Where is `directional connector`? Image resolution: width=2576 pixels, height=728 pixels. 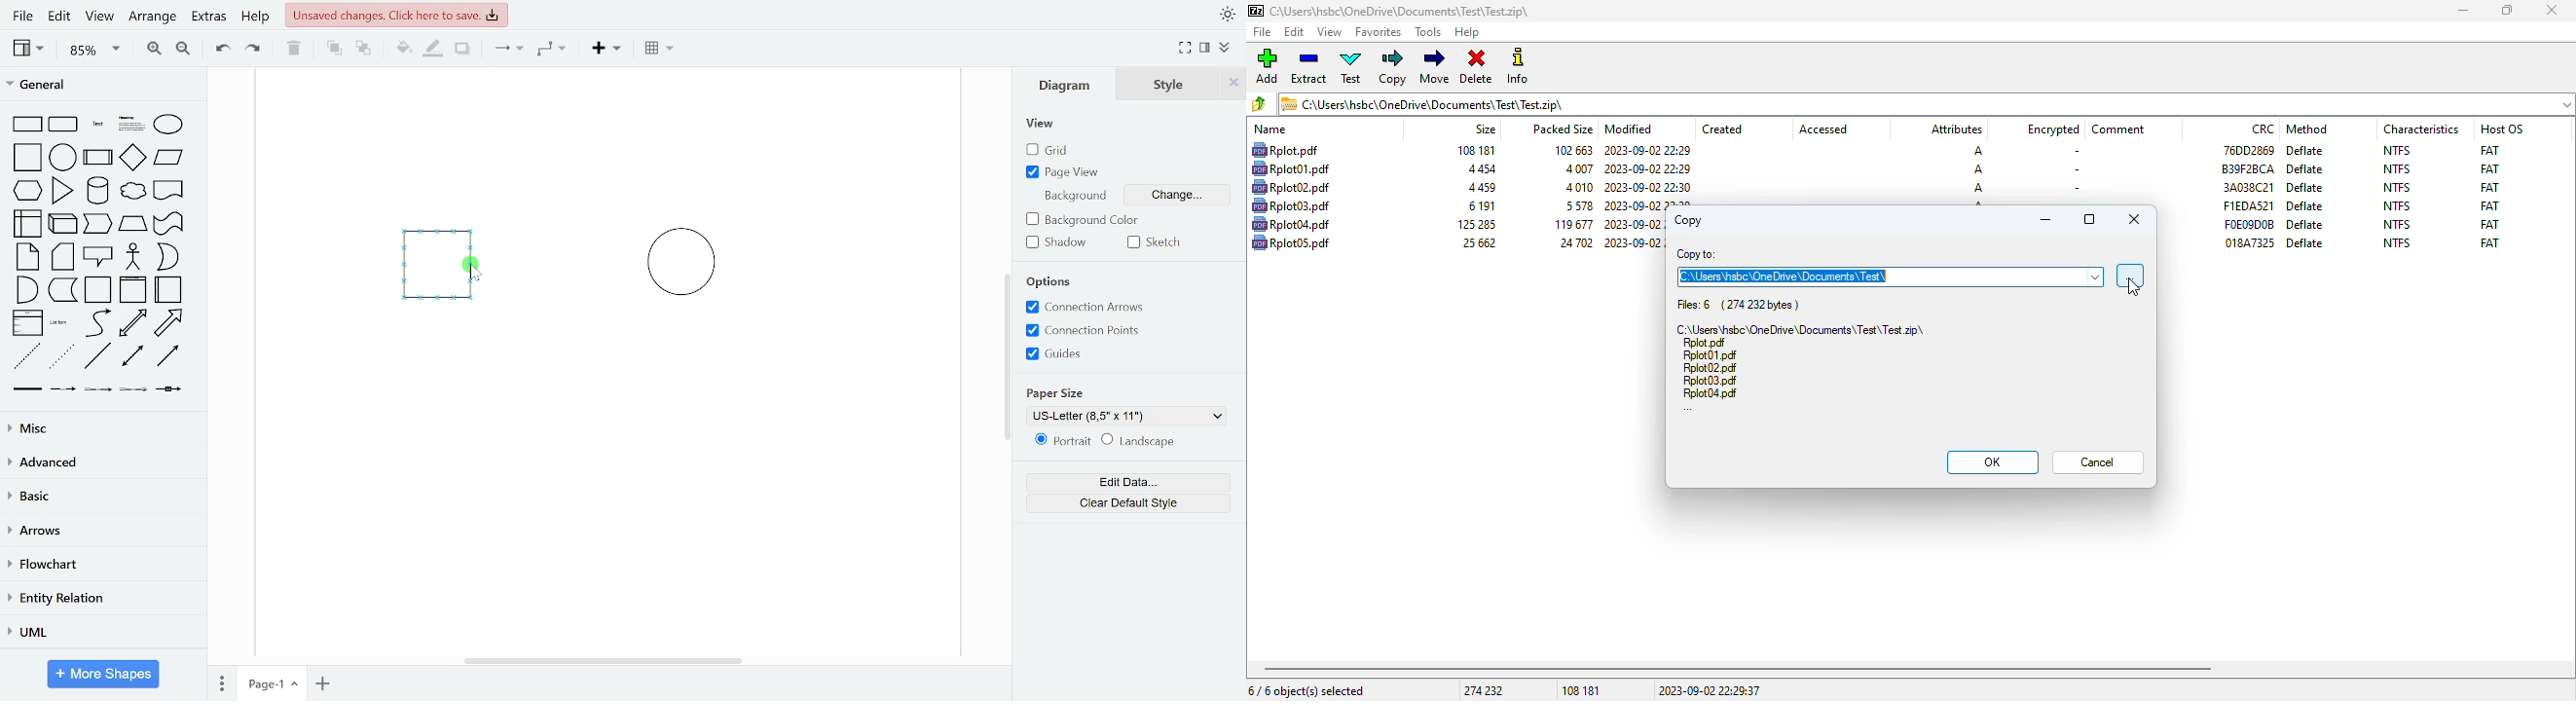 directional connector is located at coordinates (167, 355).